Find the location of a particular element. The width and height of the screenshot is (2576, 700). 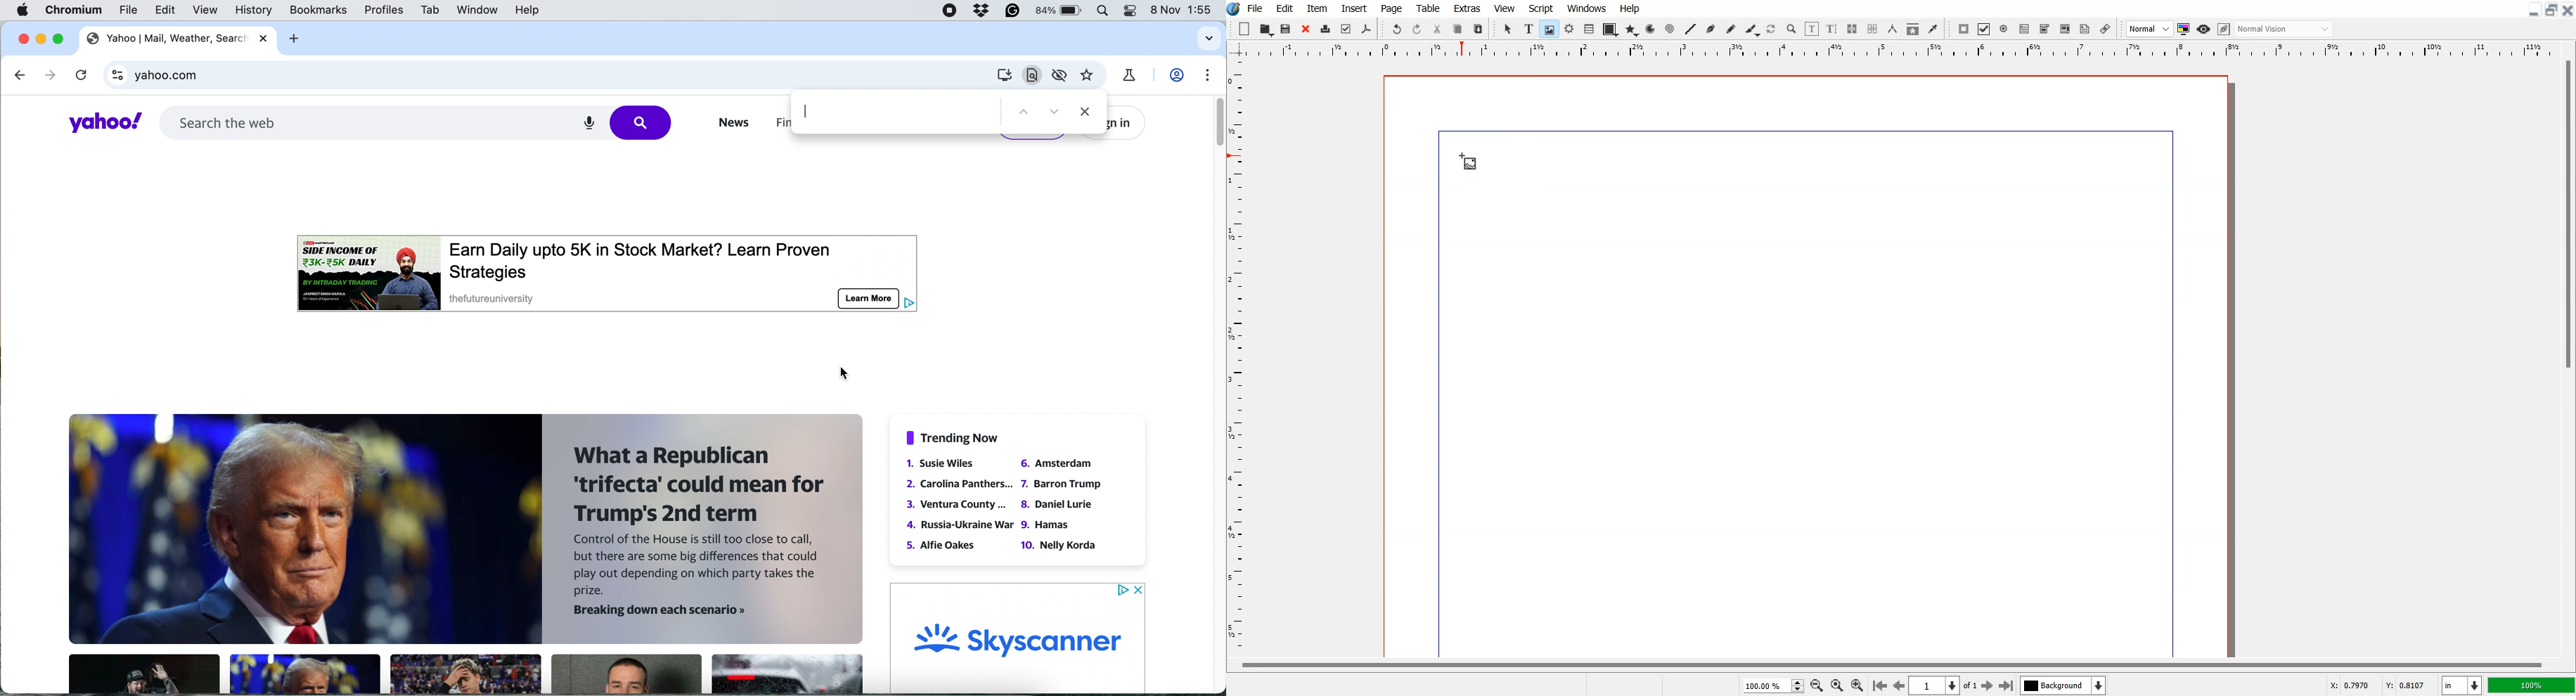

X,Y Co-ordinate is located at coordinates (2381, 684).